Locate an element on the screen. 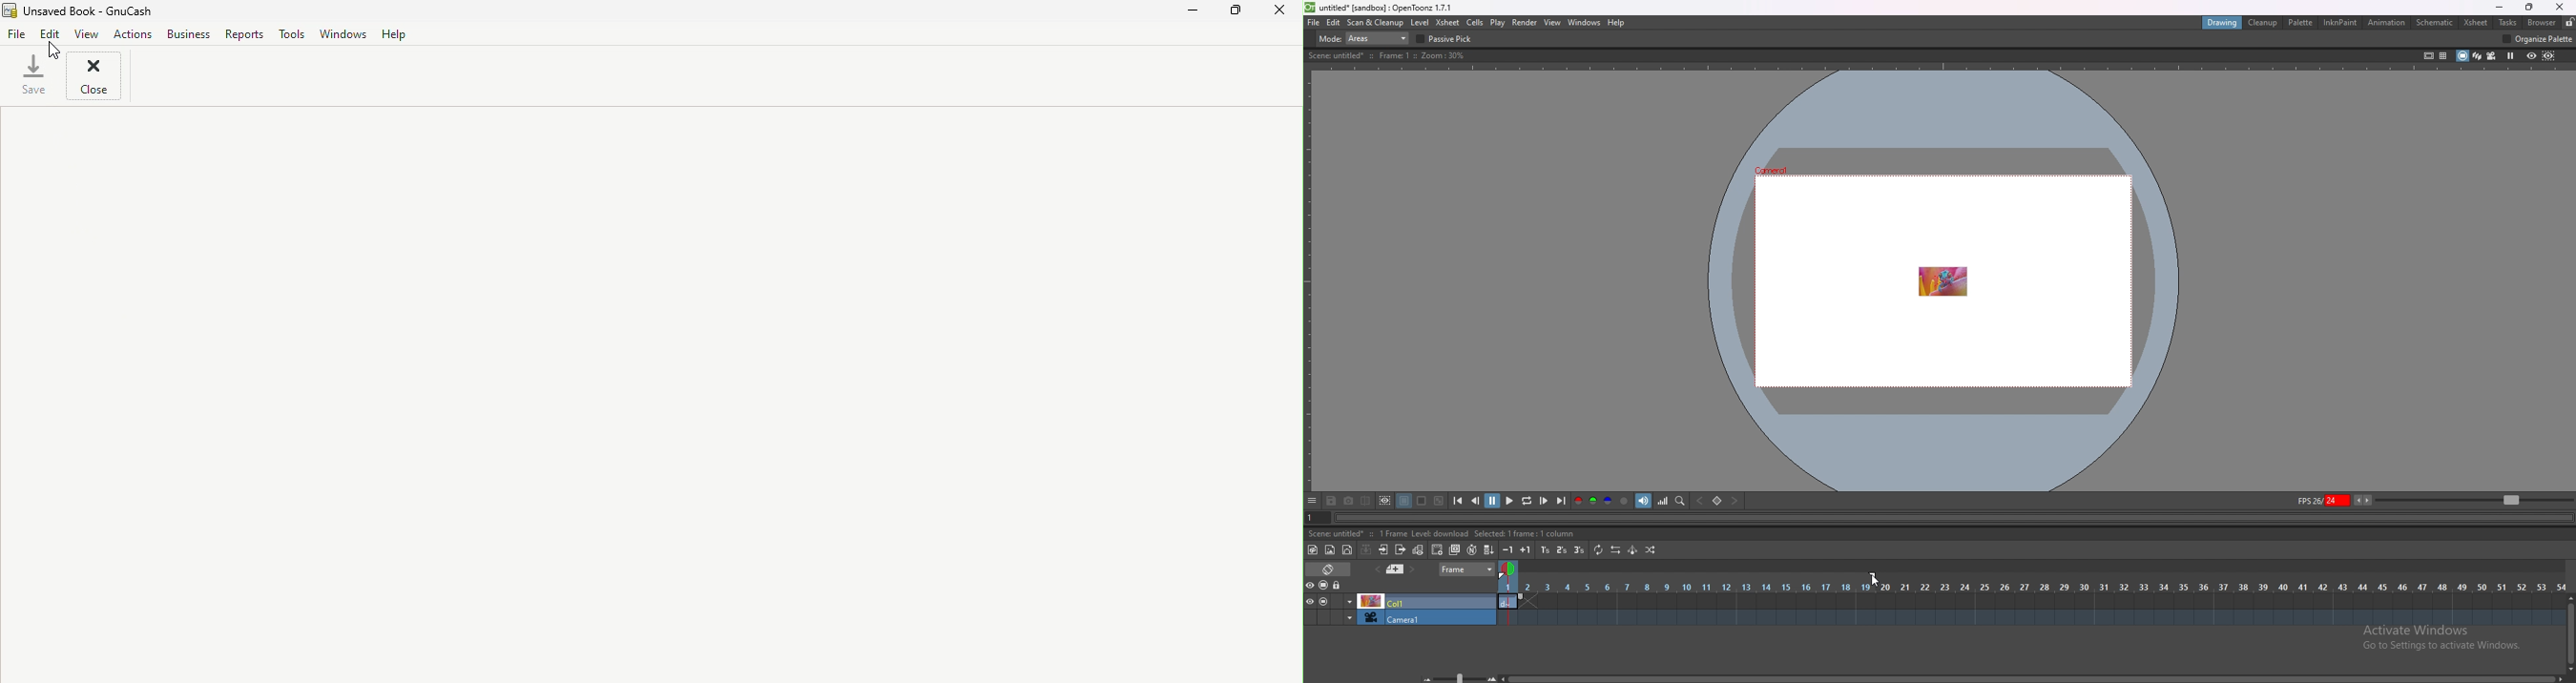  cursor is located at coordinates (55, 53).